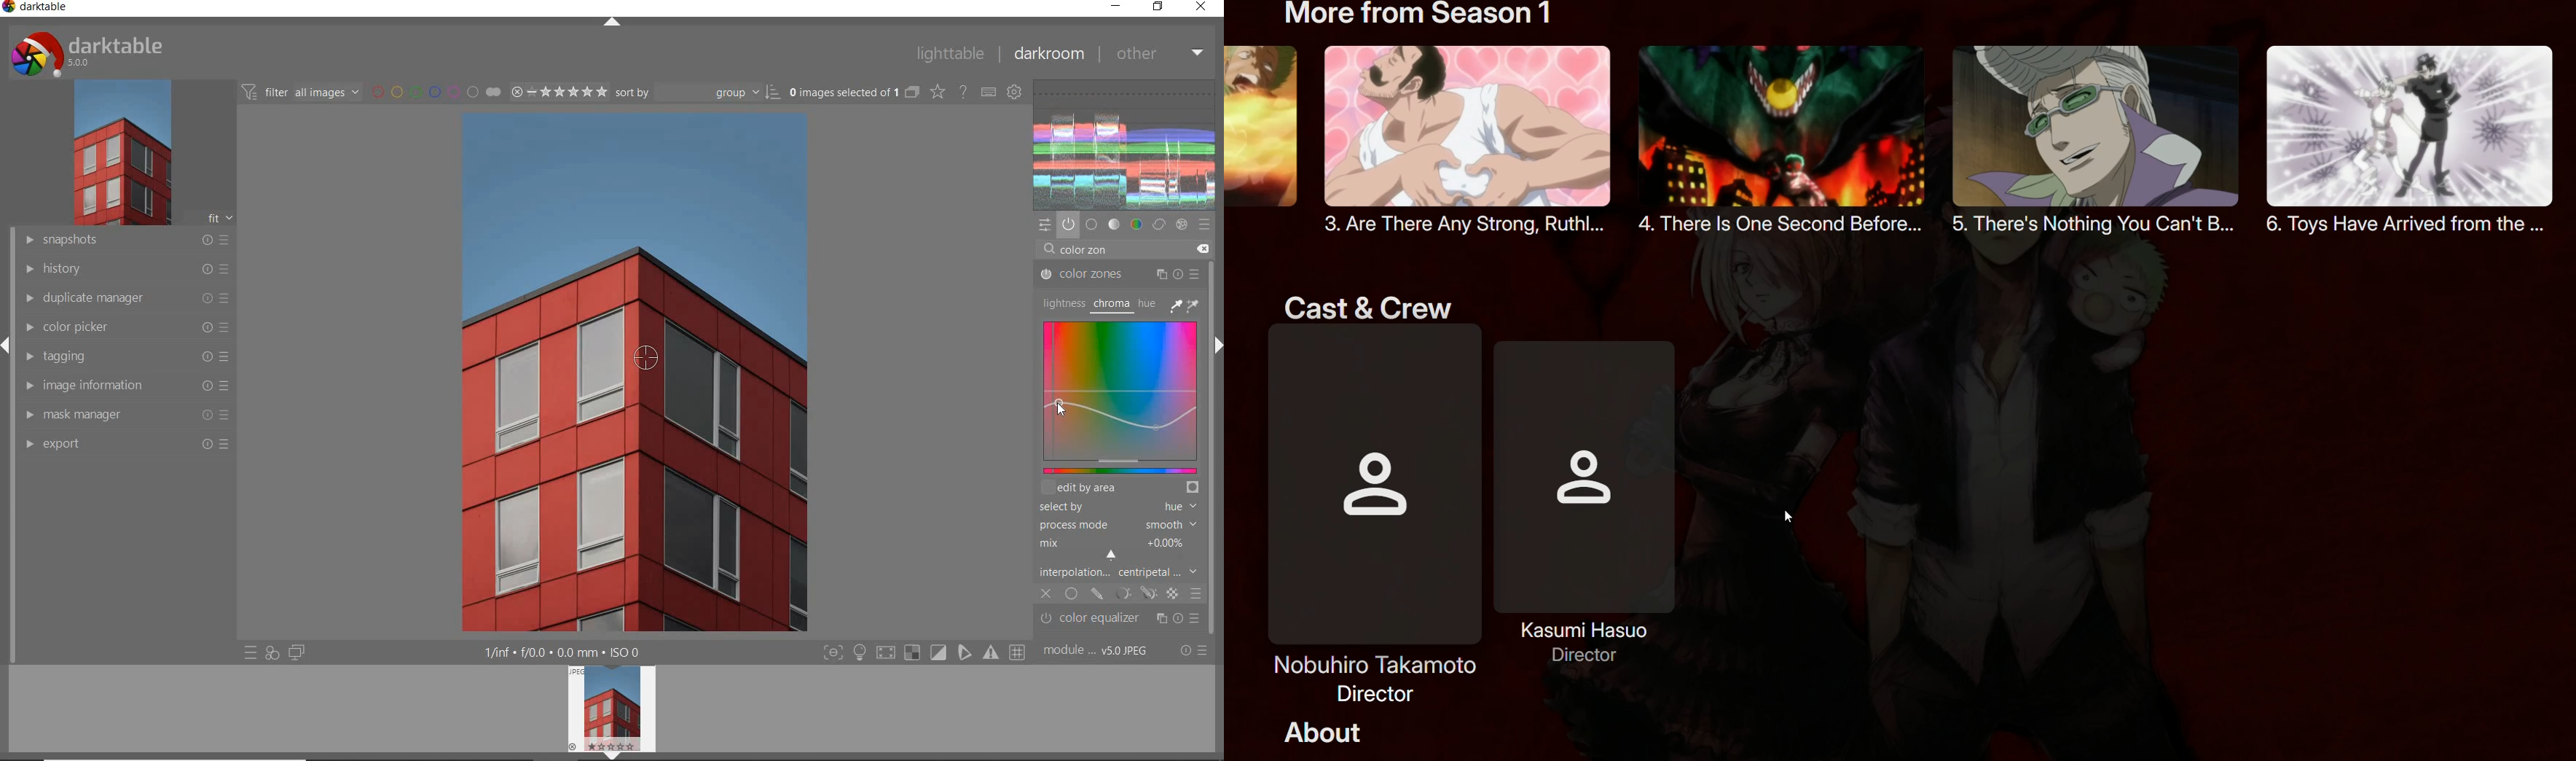  I want to click on scrollbar, so click(1212, 479).